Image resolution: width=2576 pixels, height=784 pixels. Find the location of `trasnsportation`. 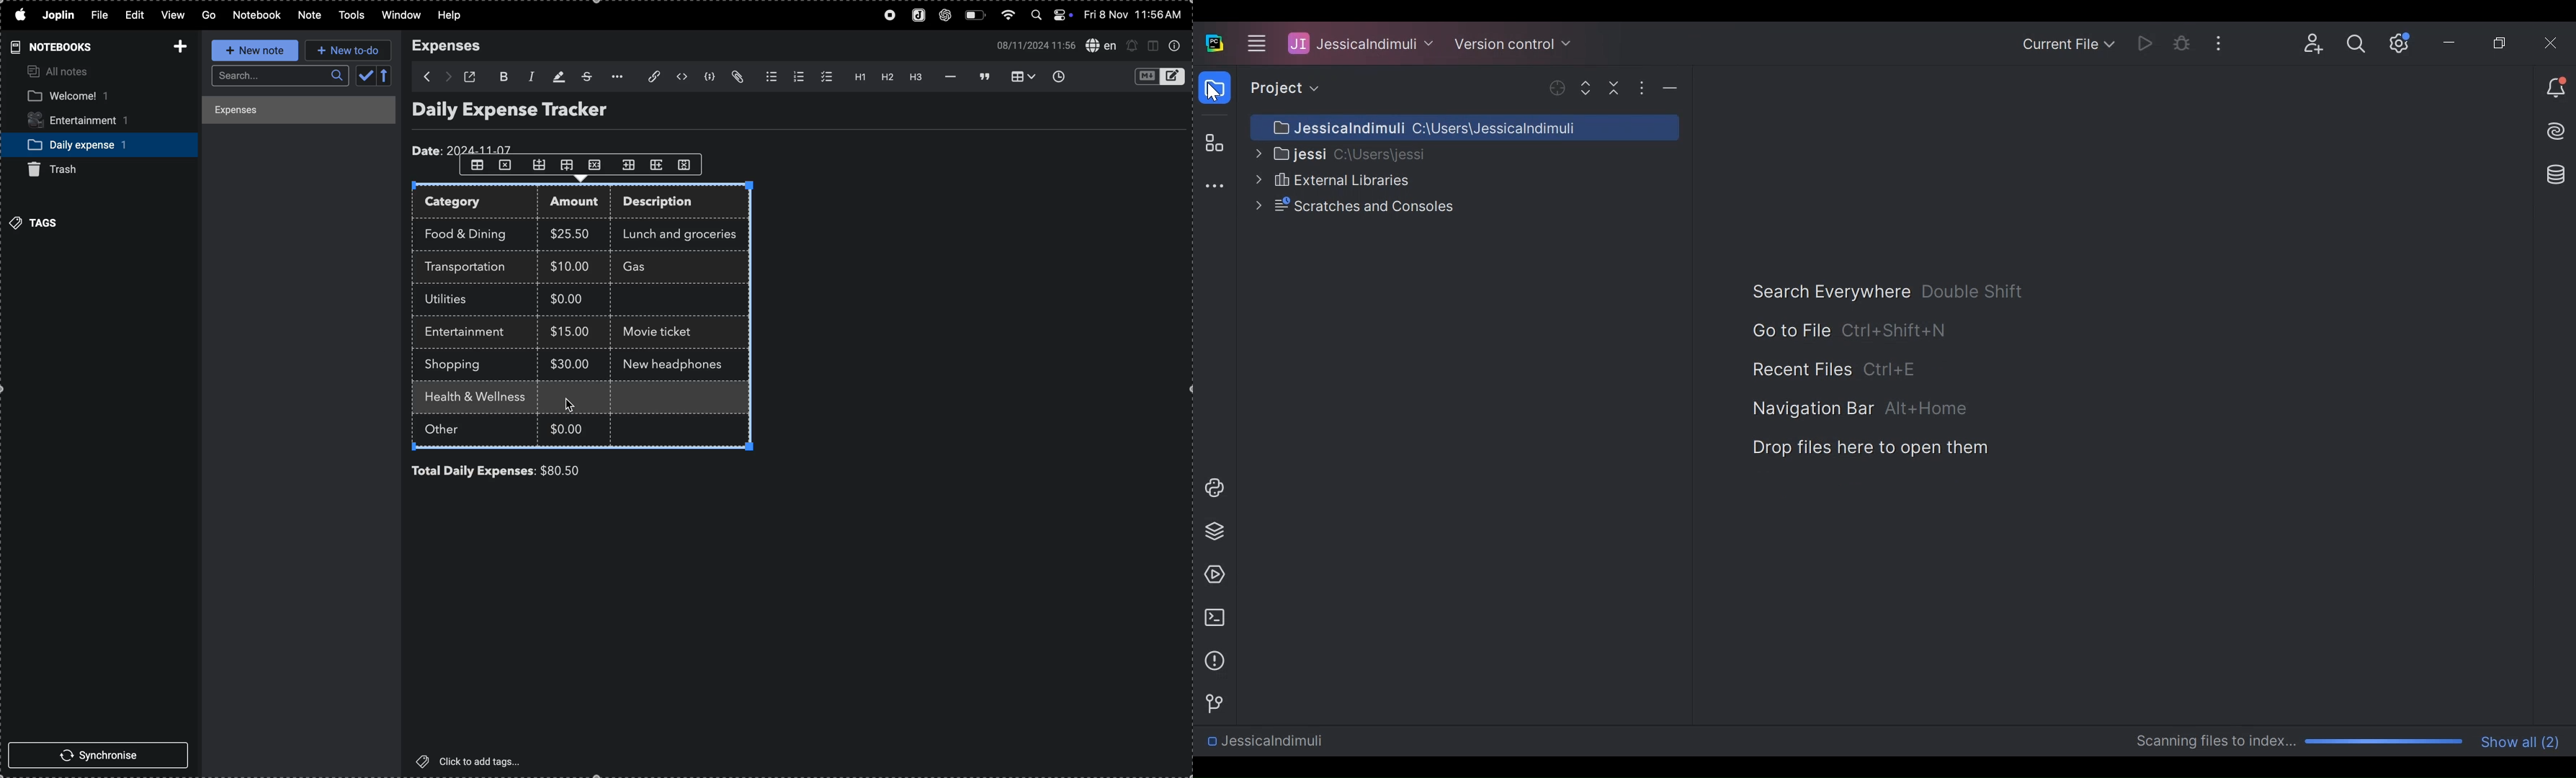

trasnsportation is located at coordinates (471, 267).